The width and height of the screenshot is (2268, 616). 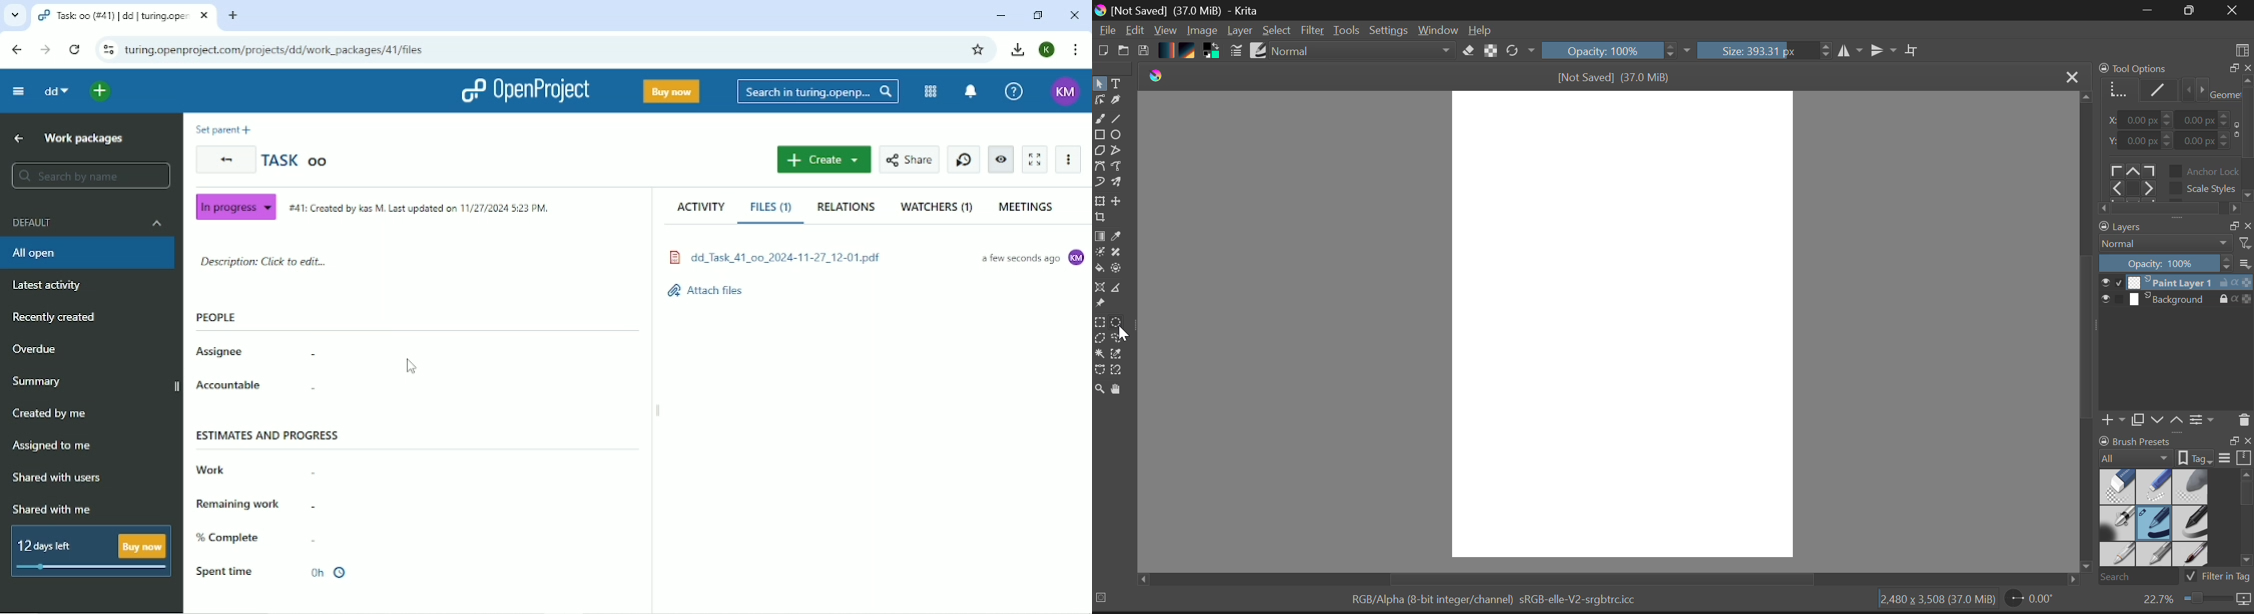 I want to click on Accountable, so click(x=229, y=384).